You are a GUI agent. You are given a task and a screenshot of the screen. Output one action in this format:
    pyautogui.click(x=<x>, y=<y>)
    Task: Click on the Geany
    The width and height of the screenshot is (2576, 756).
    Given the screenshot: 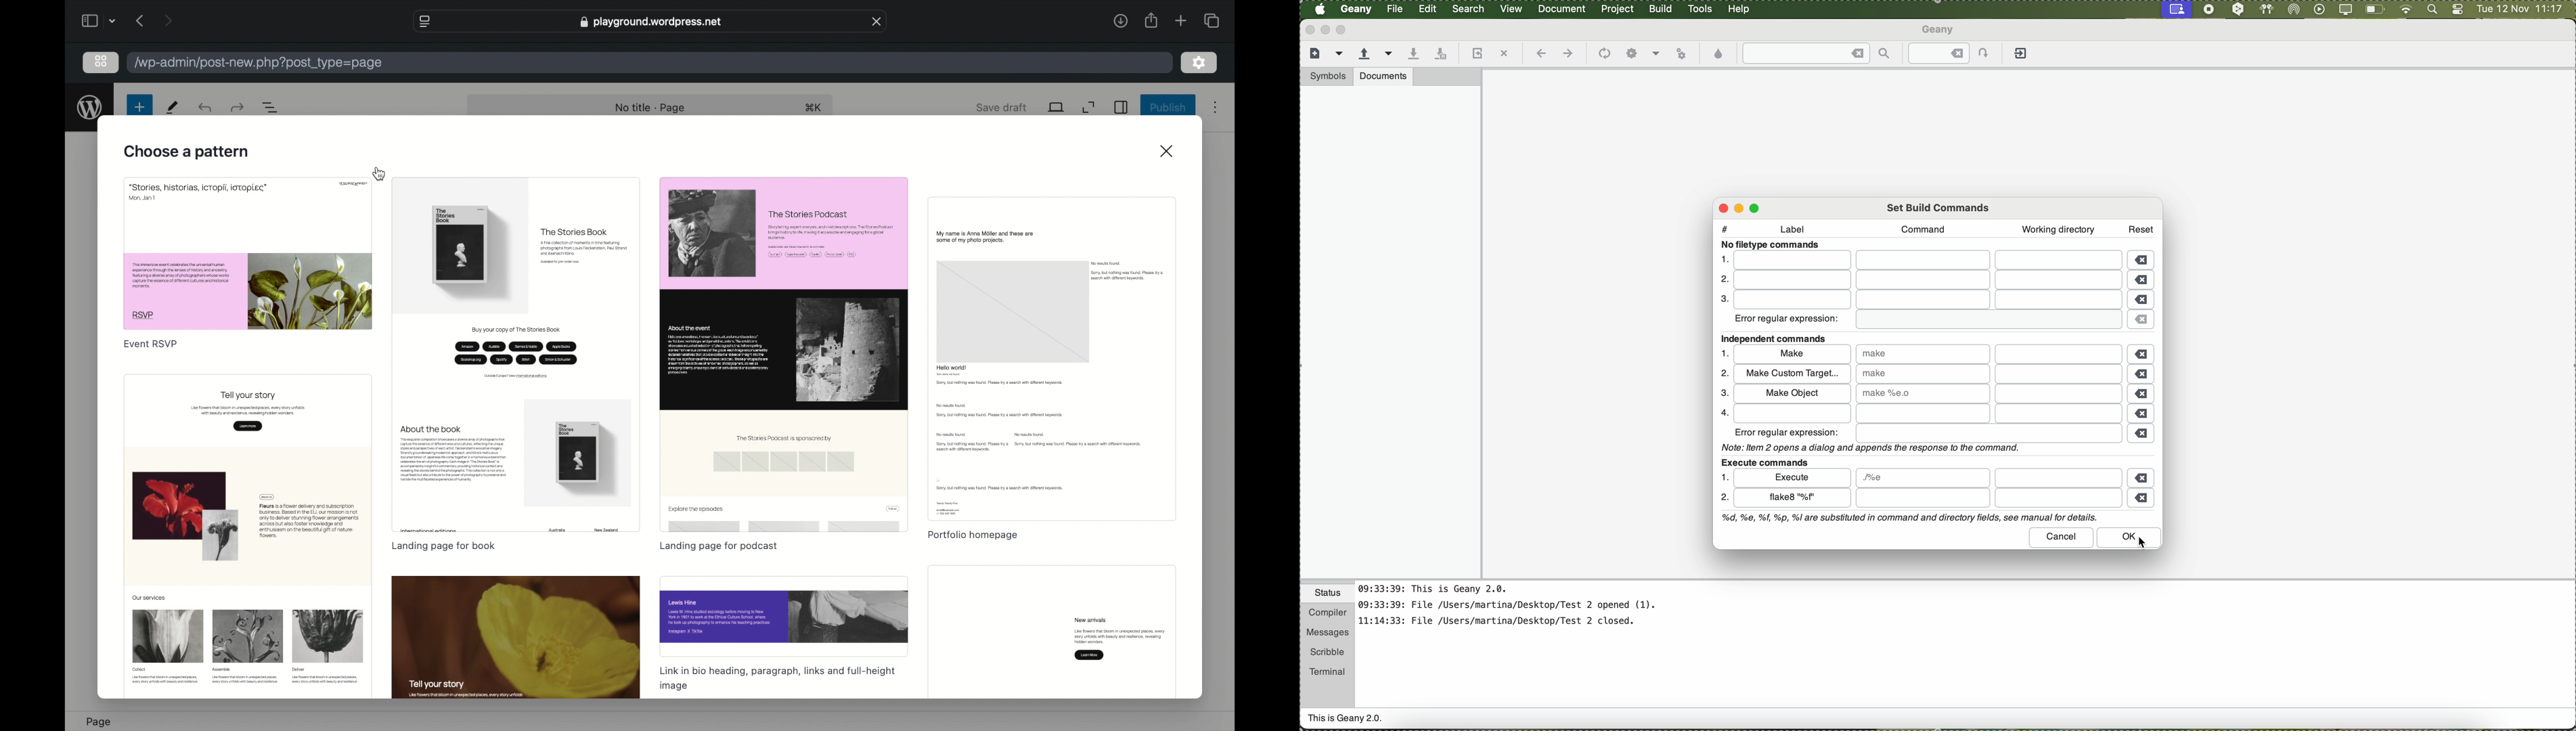 What is the action you would take?
    pyautogui.click(x=1939, y=31)
    